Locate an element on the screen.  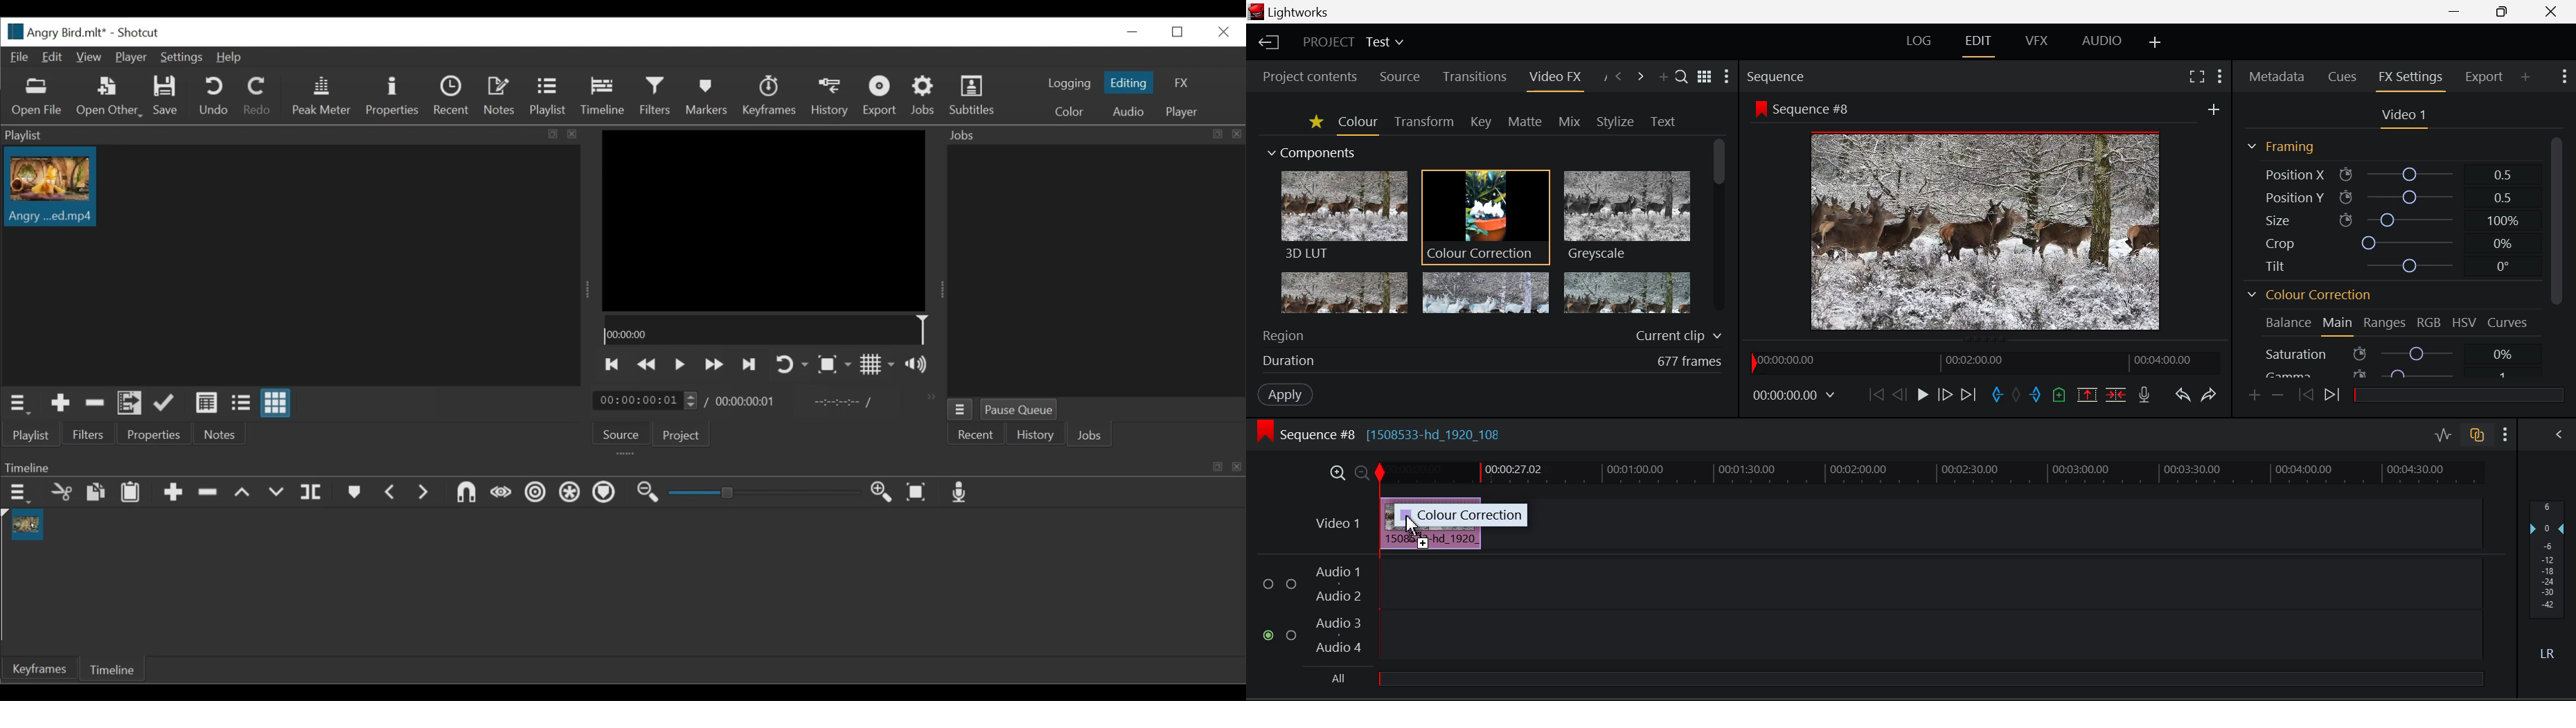
Add files to the playlist is located at coordinates (130, 405).